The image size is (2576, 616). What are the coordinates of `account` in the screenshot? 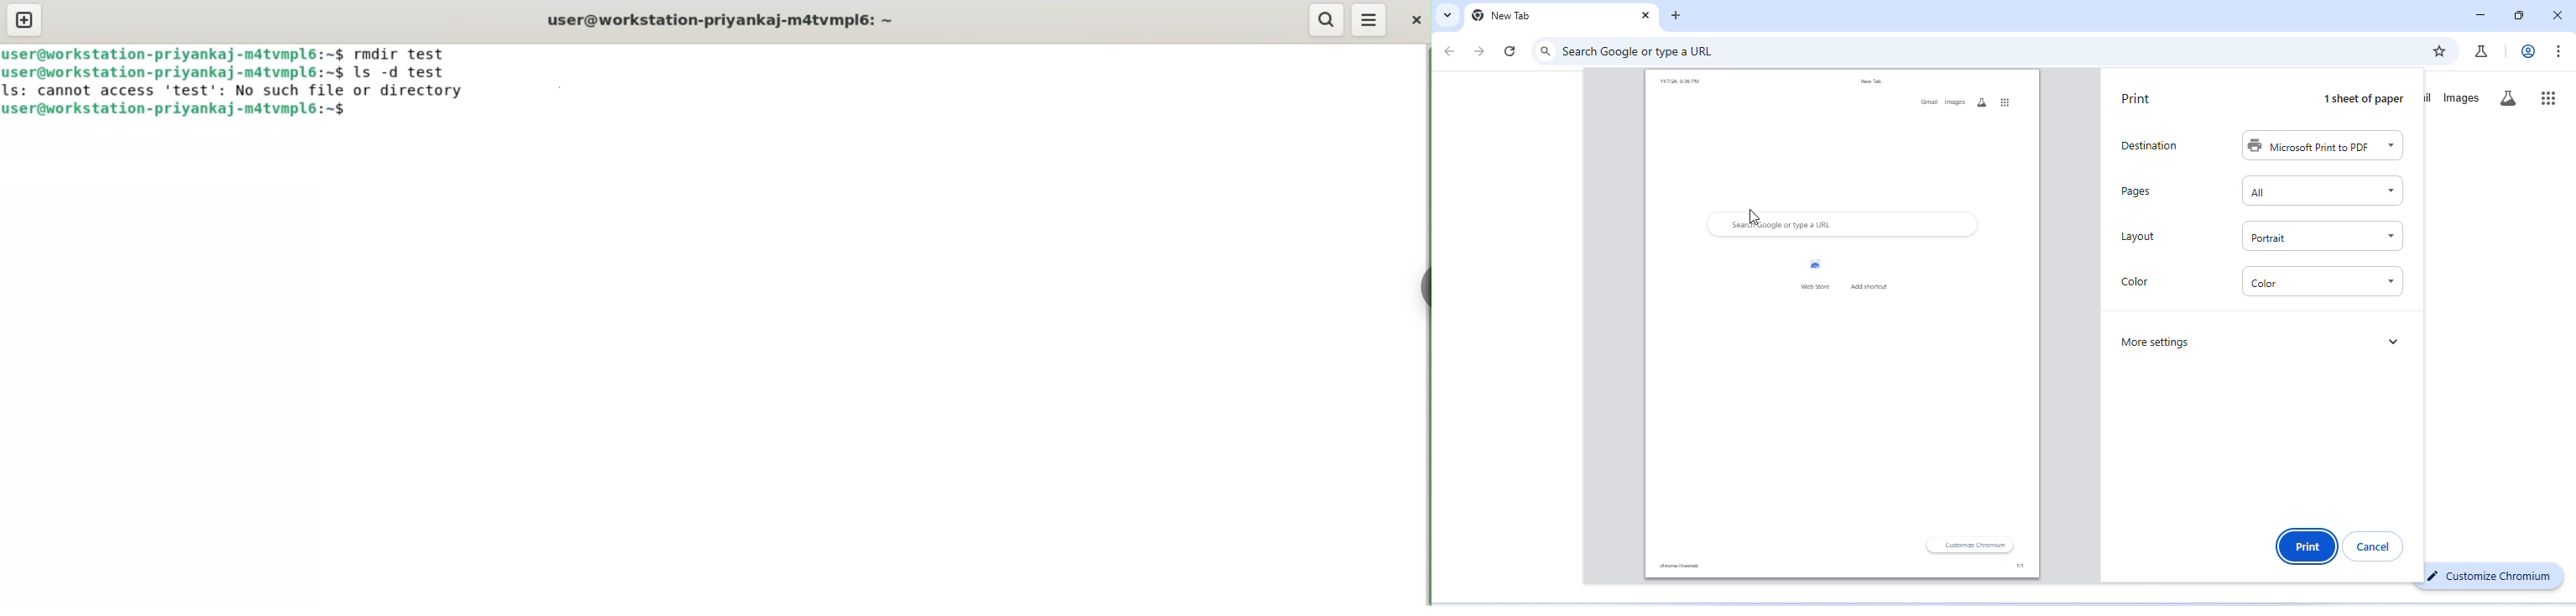 It's located at (2526, 51).